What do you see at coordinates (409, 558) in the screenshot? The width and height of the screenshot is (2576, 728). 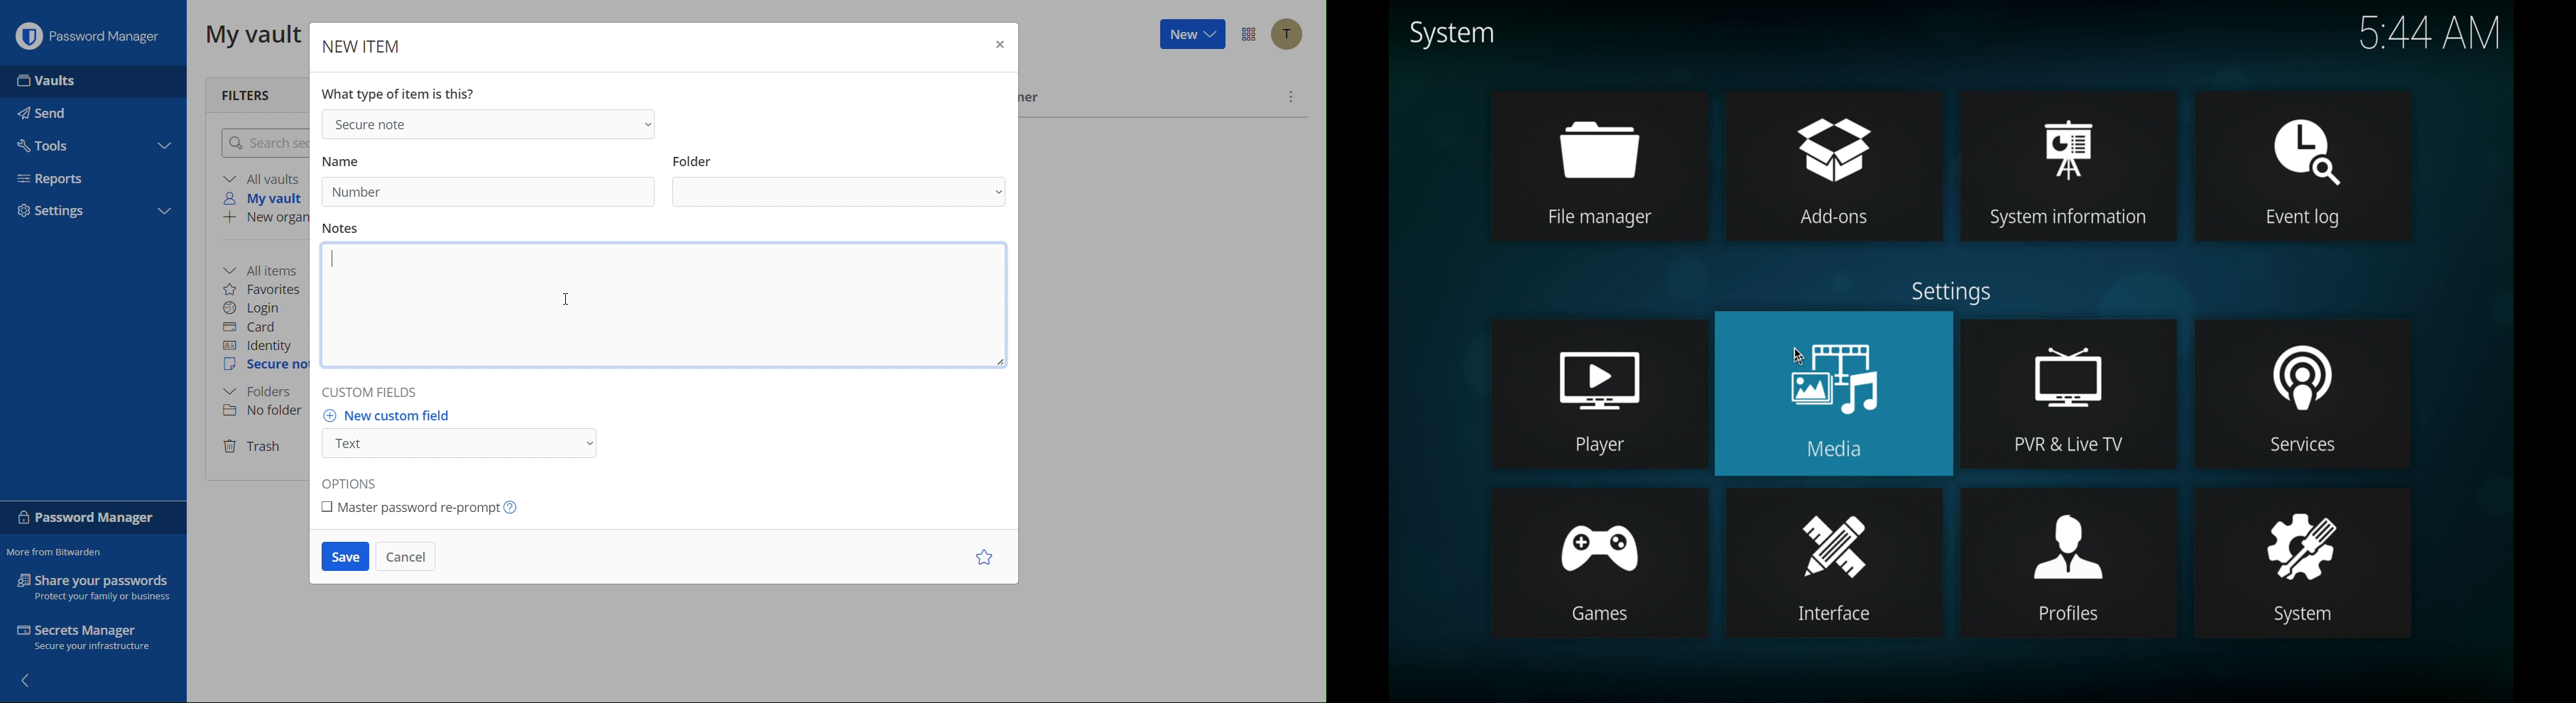 I see `Cancel` at bounding box center [409, 558].